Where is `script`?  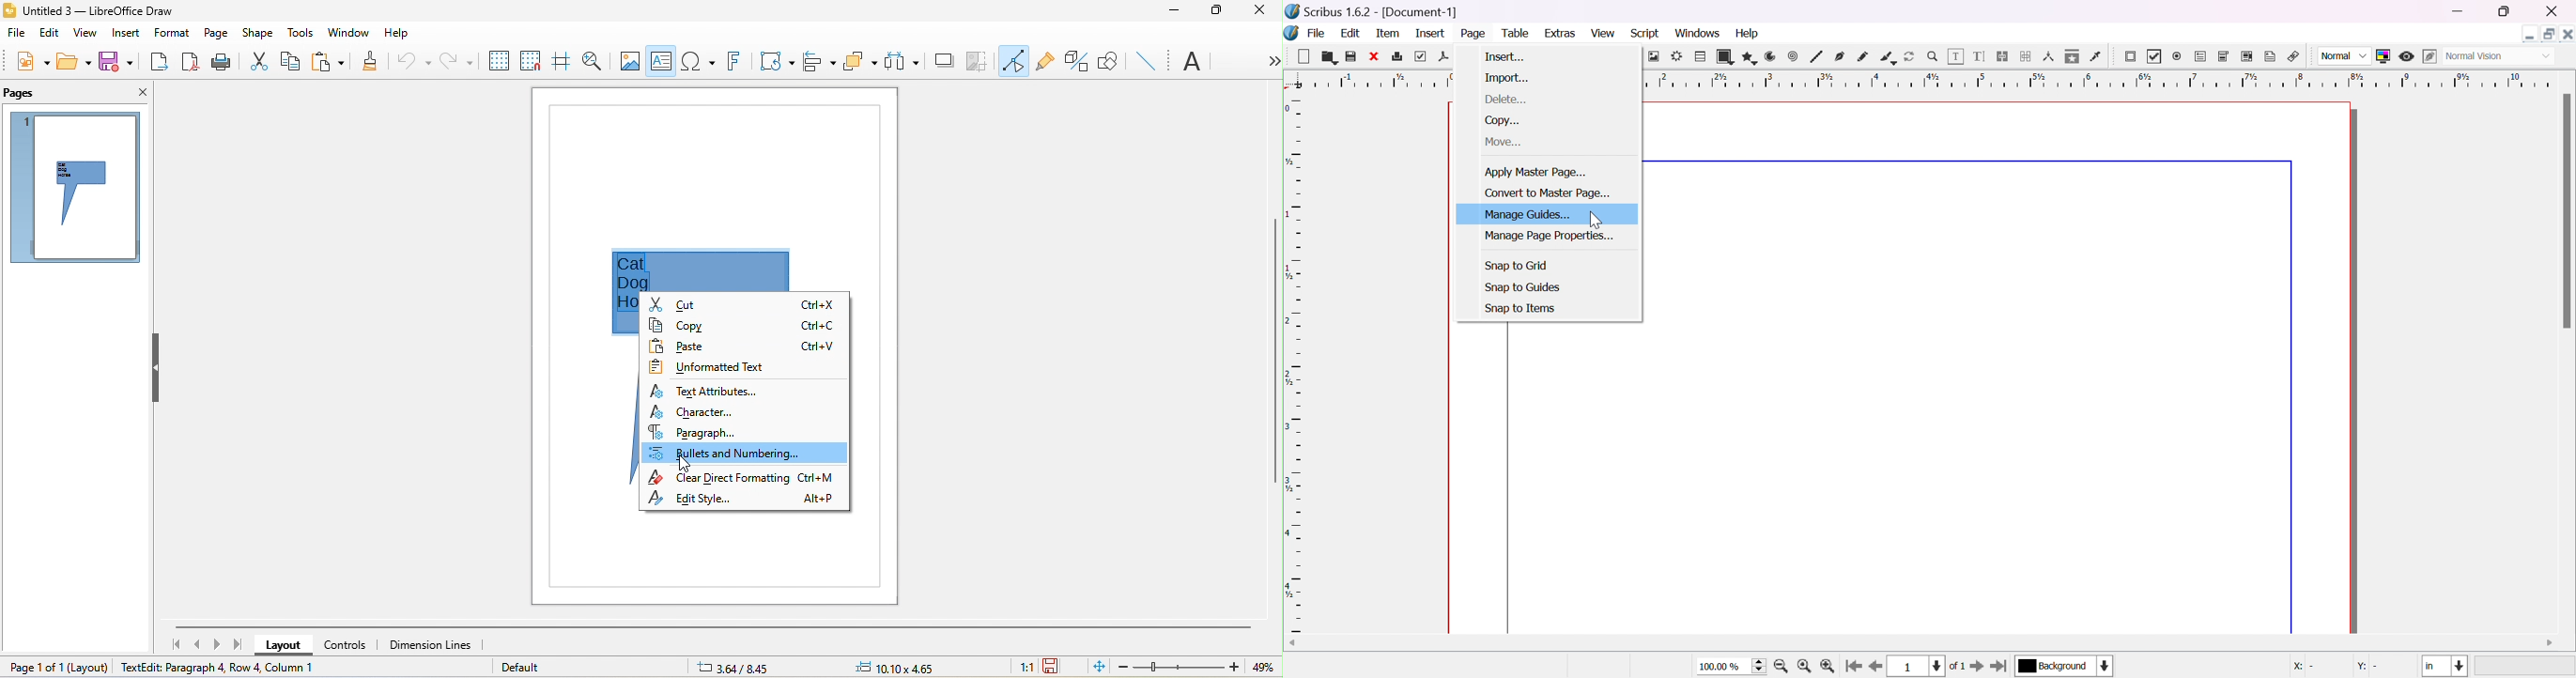 script is located at coordinates (1645, 33).